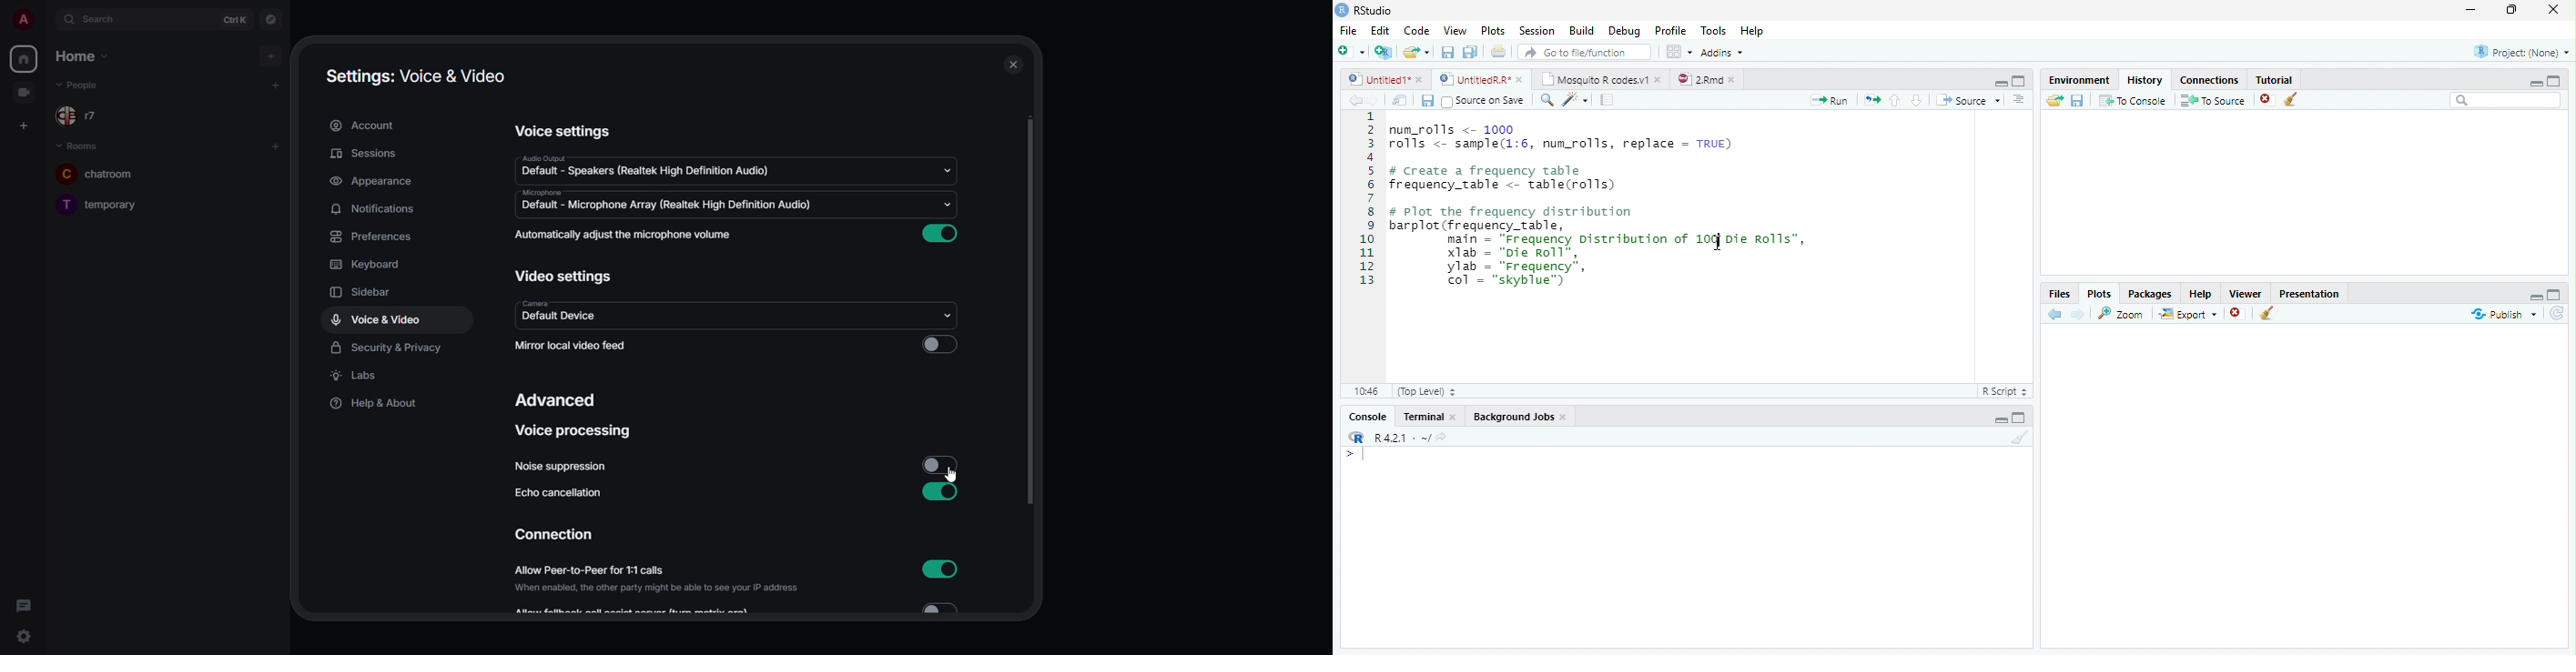 The height and width of the screenshot is (672, 2576). Describe the element at coordinates (1426, 391) in the screenshot. I see `(Top Level)` at that location.